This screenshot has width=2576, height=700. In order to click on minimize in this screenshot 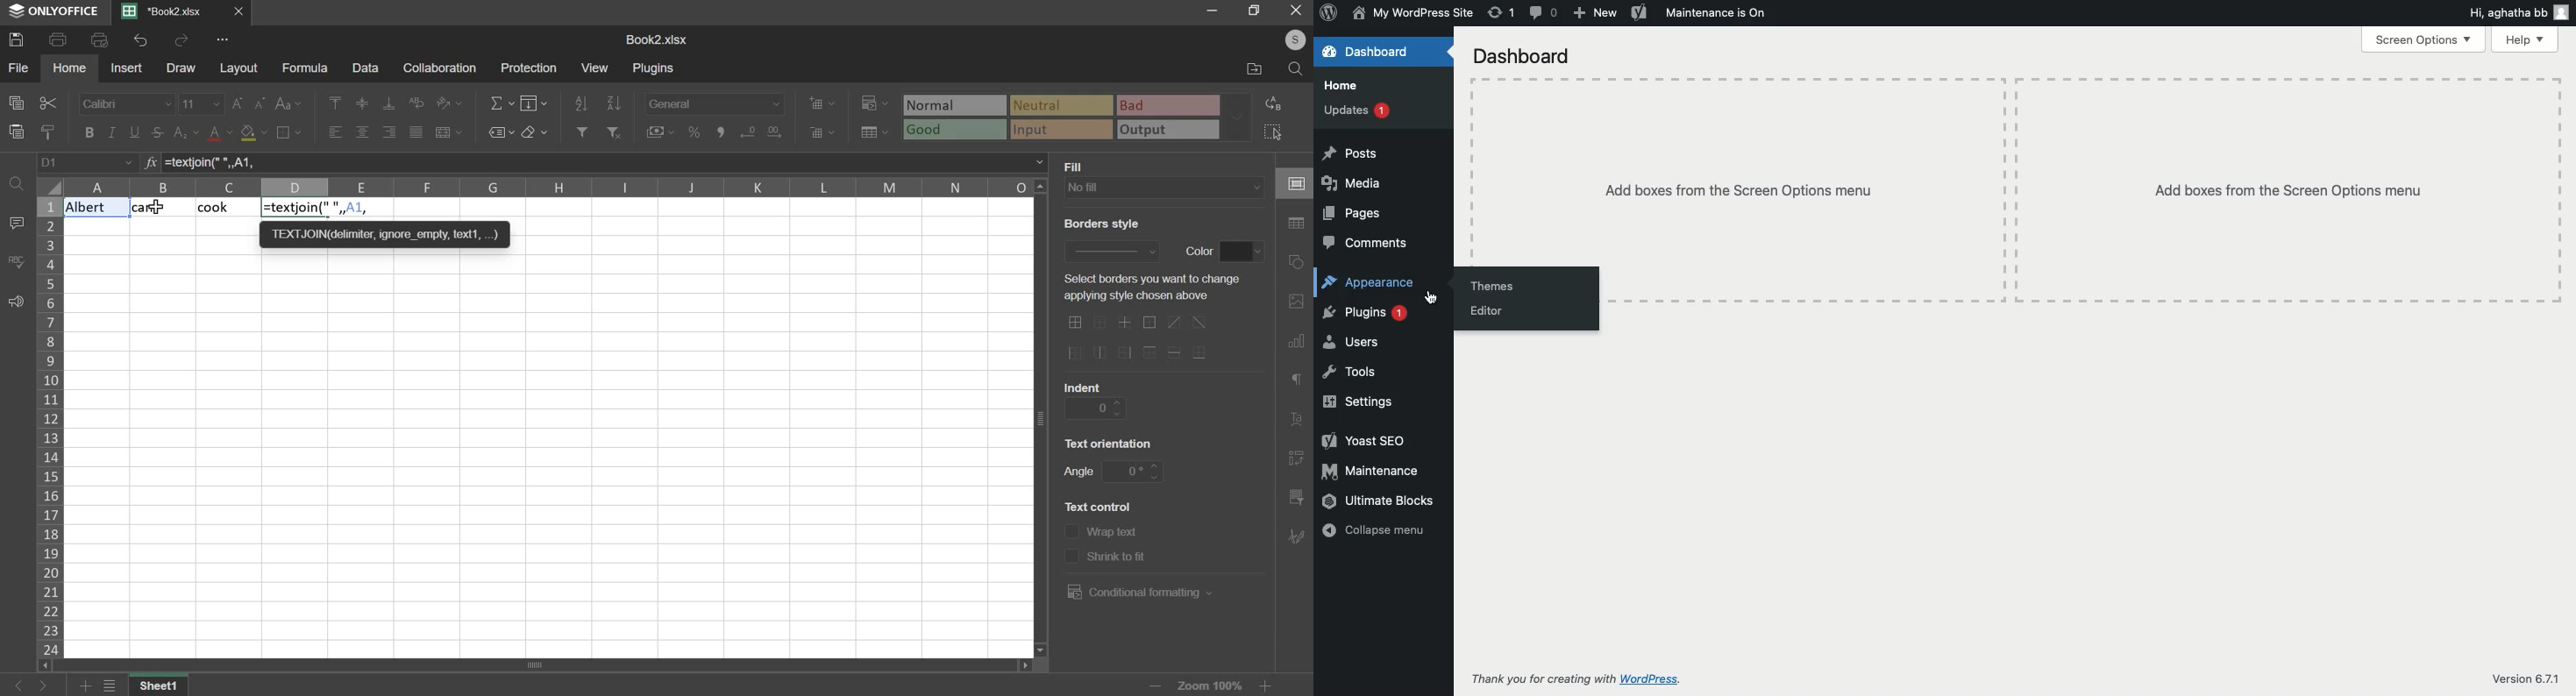, I will do `click(1213, 10)`.